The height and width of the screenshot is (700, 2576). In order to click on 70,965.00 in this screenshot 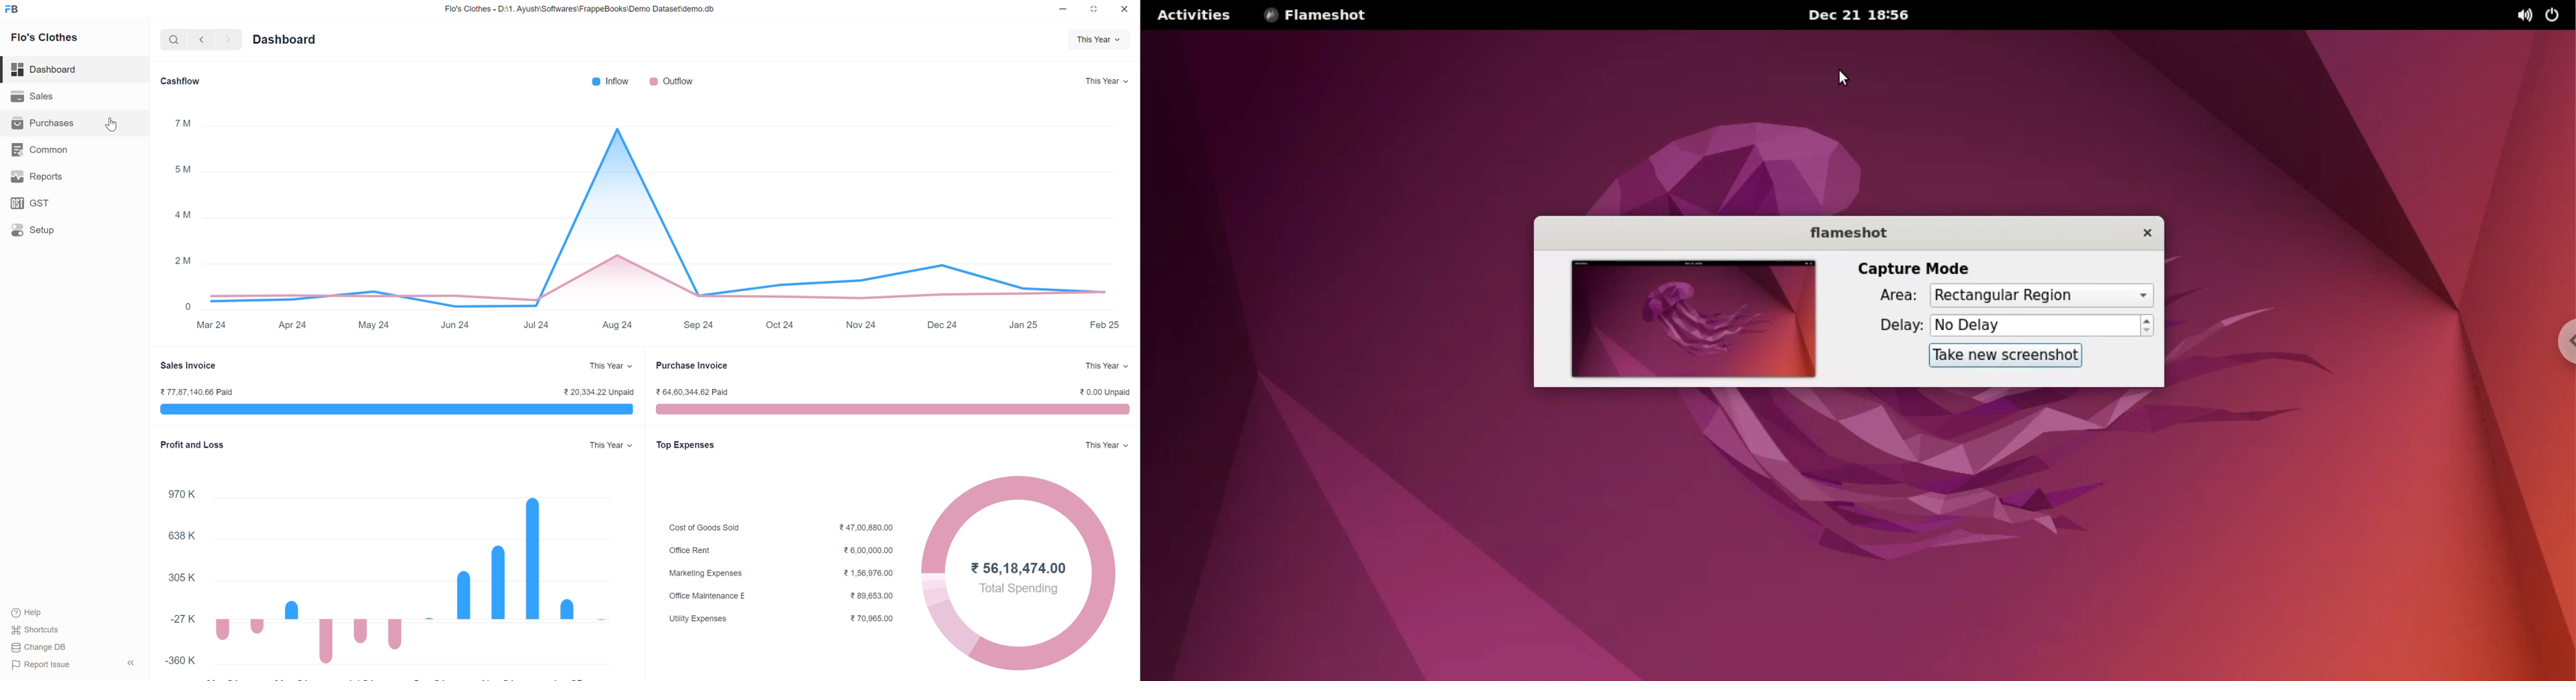, I will do `click(874, 618)`.